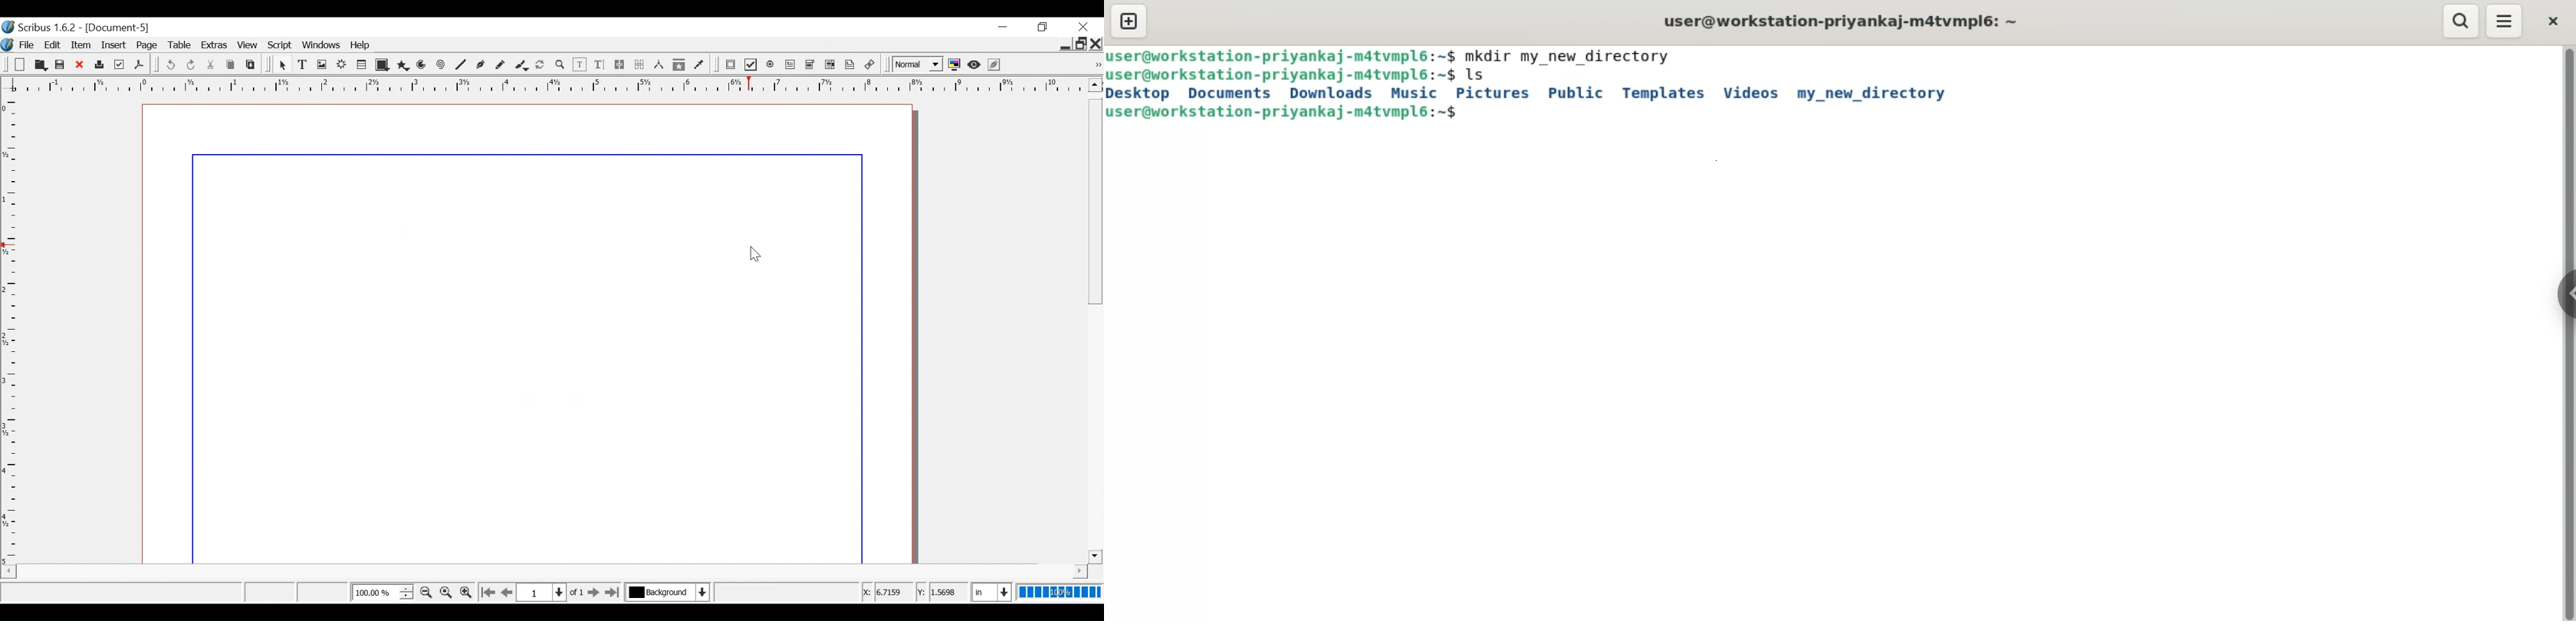  I want to click on PDF List Box , so click(830, 65).